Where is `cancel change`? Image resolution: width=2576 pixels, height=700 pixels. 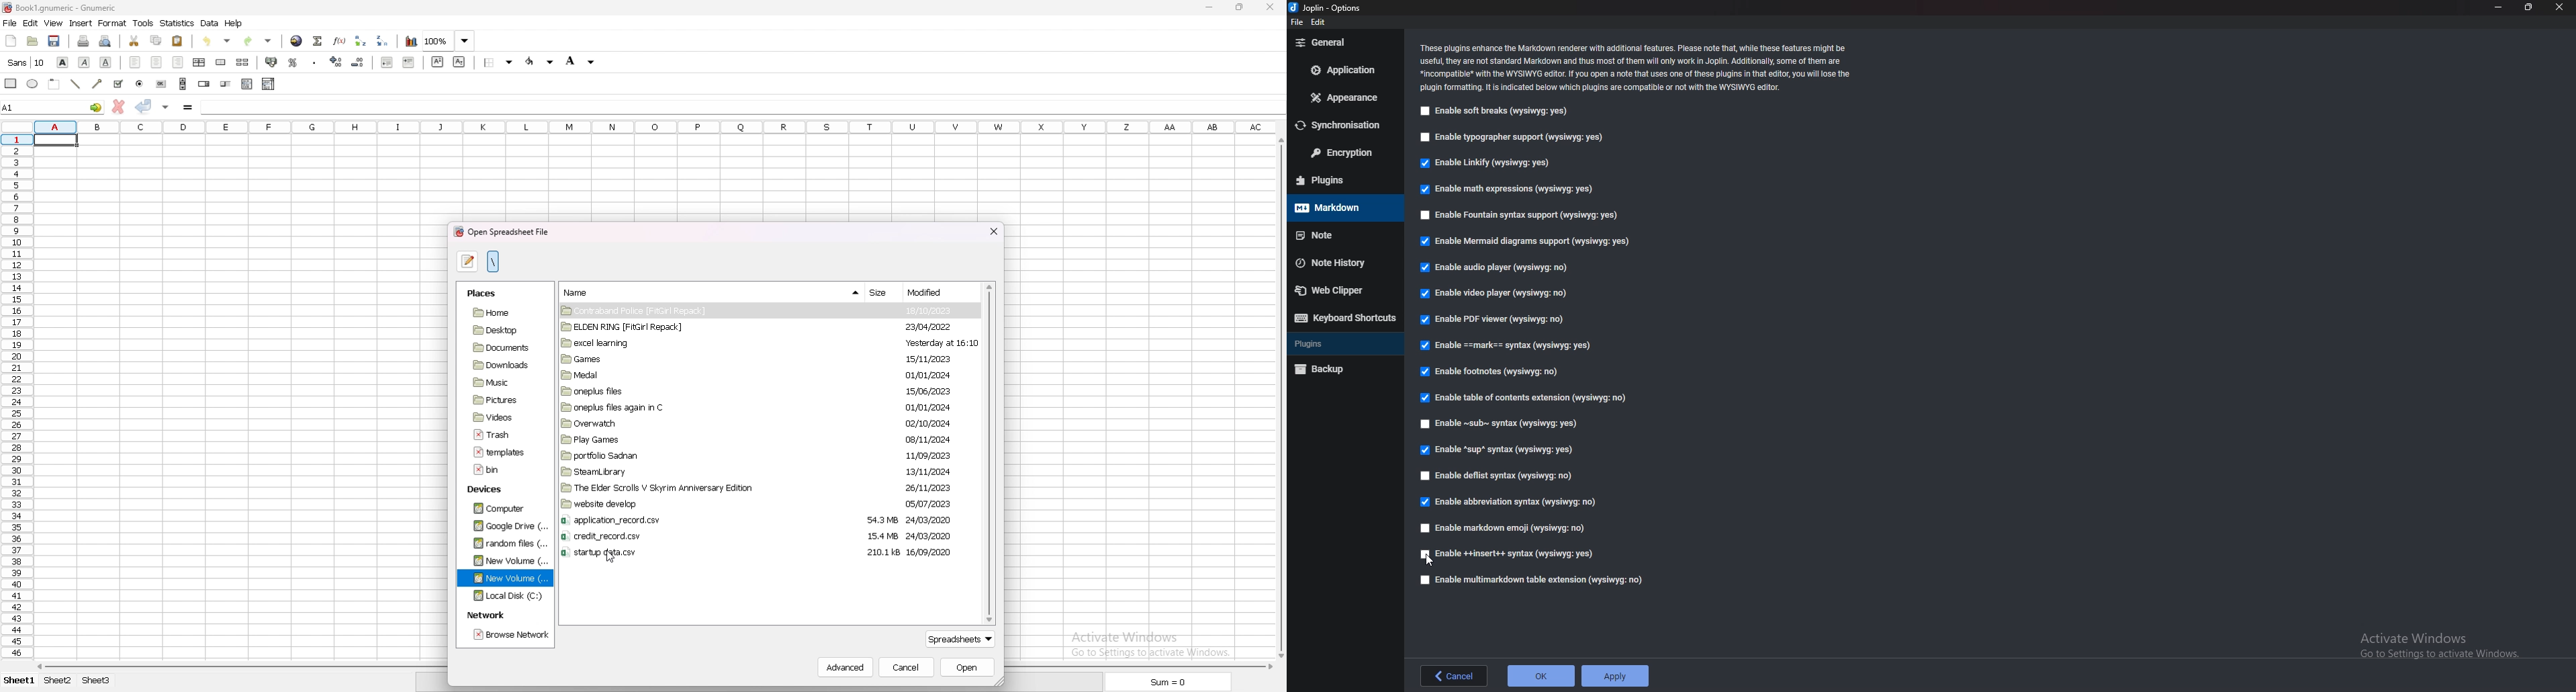 cancel change is located at coordinates (119, 106).